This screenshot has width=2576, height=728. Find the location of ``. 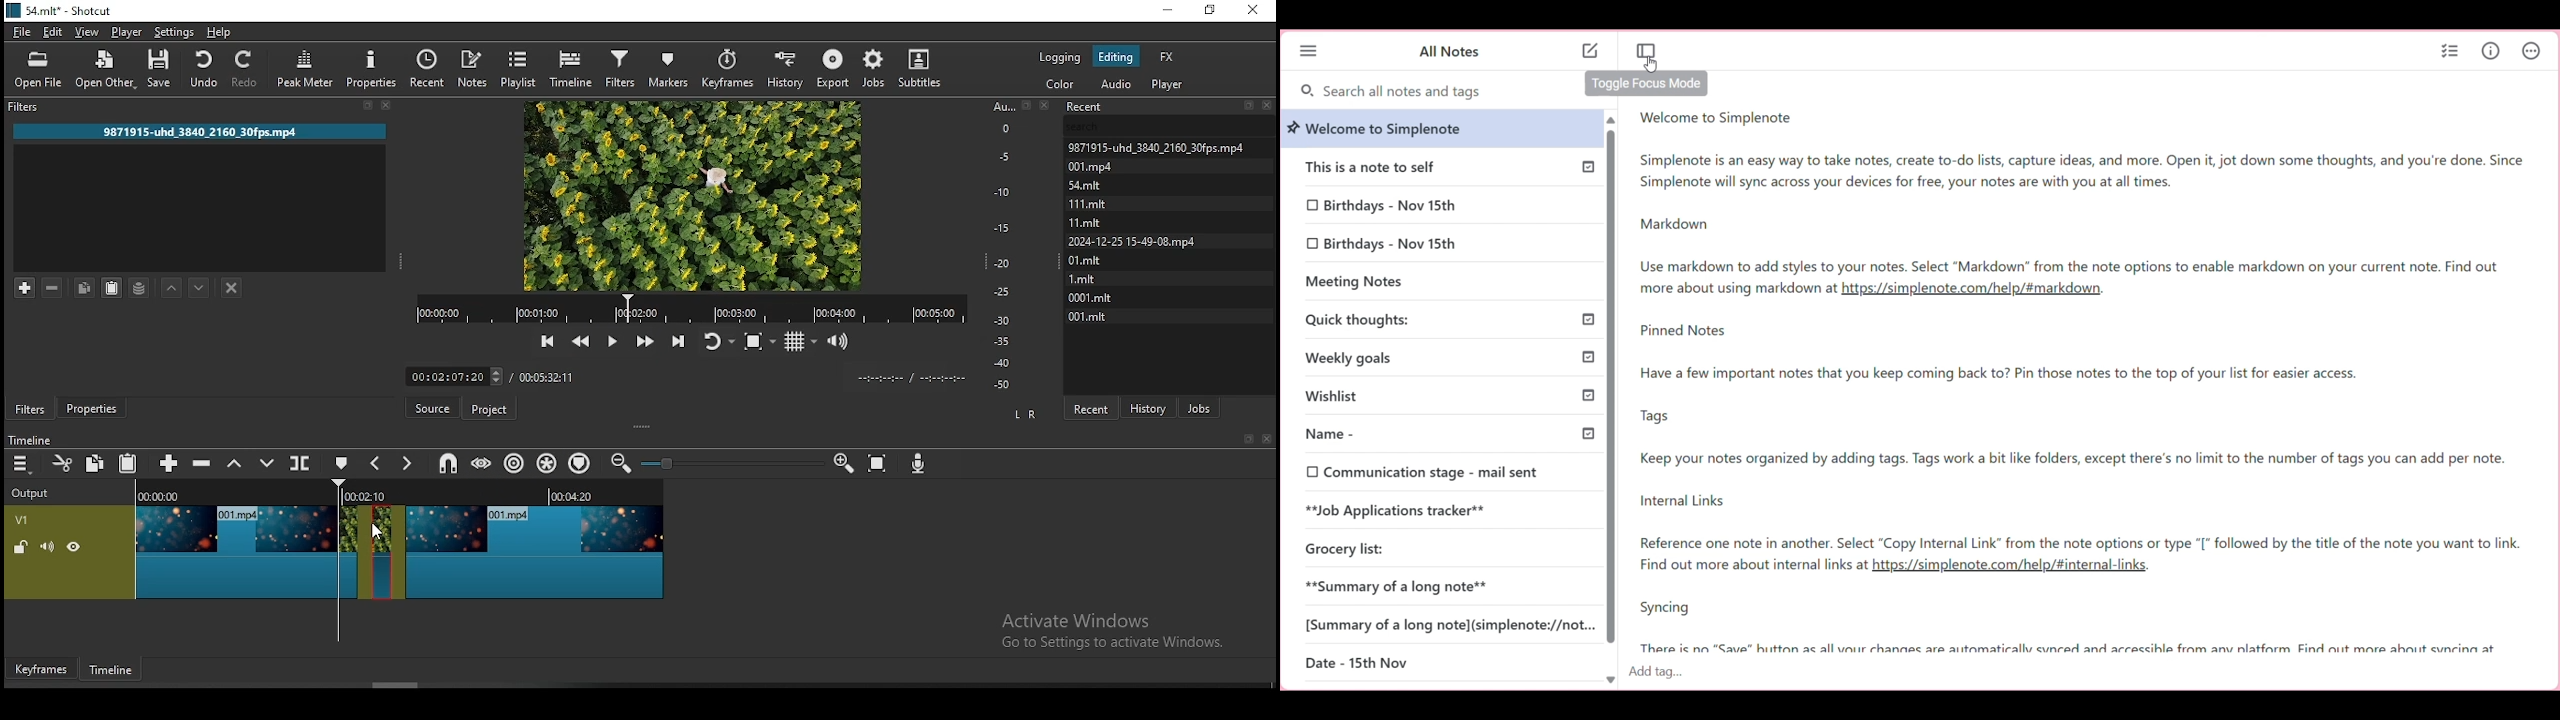

 is located at coordinates (1589, 431).